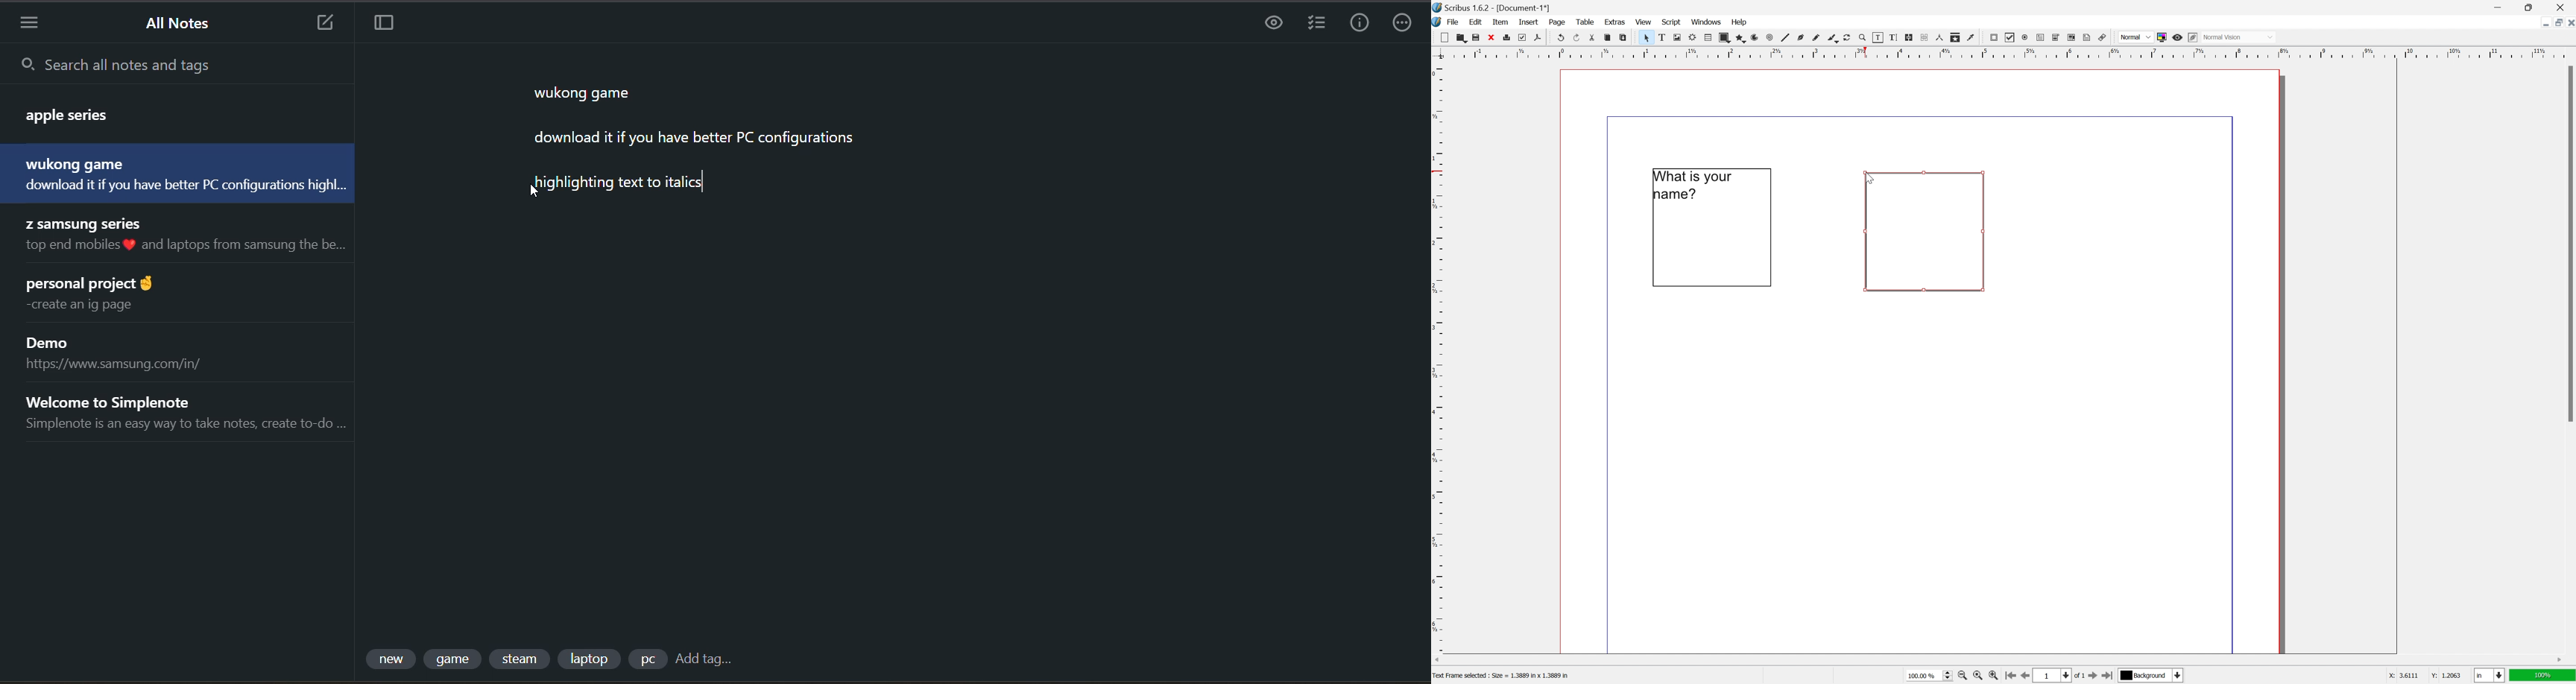 The image size is (2576, 700). I want to click on go to next, so click(2098, 677).